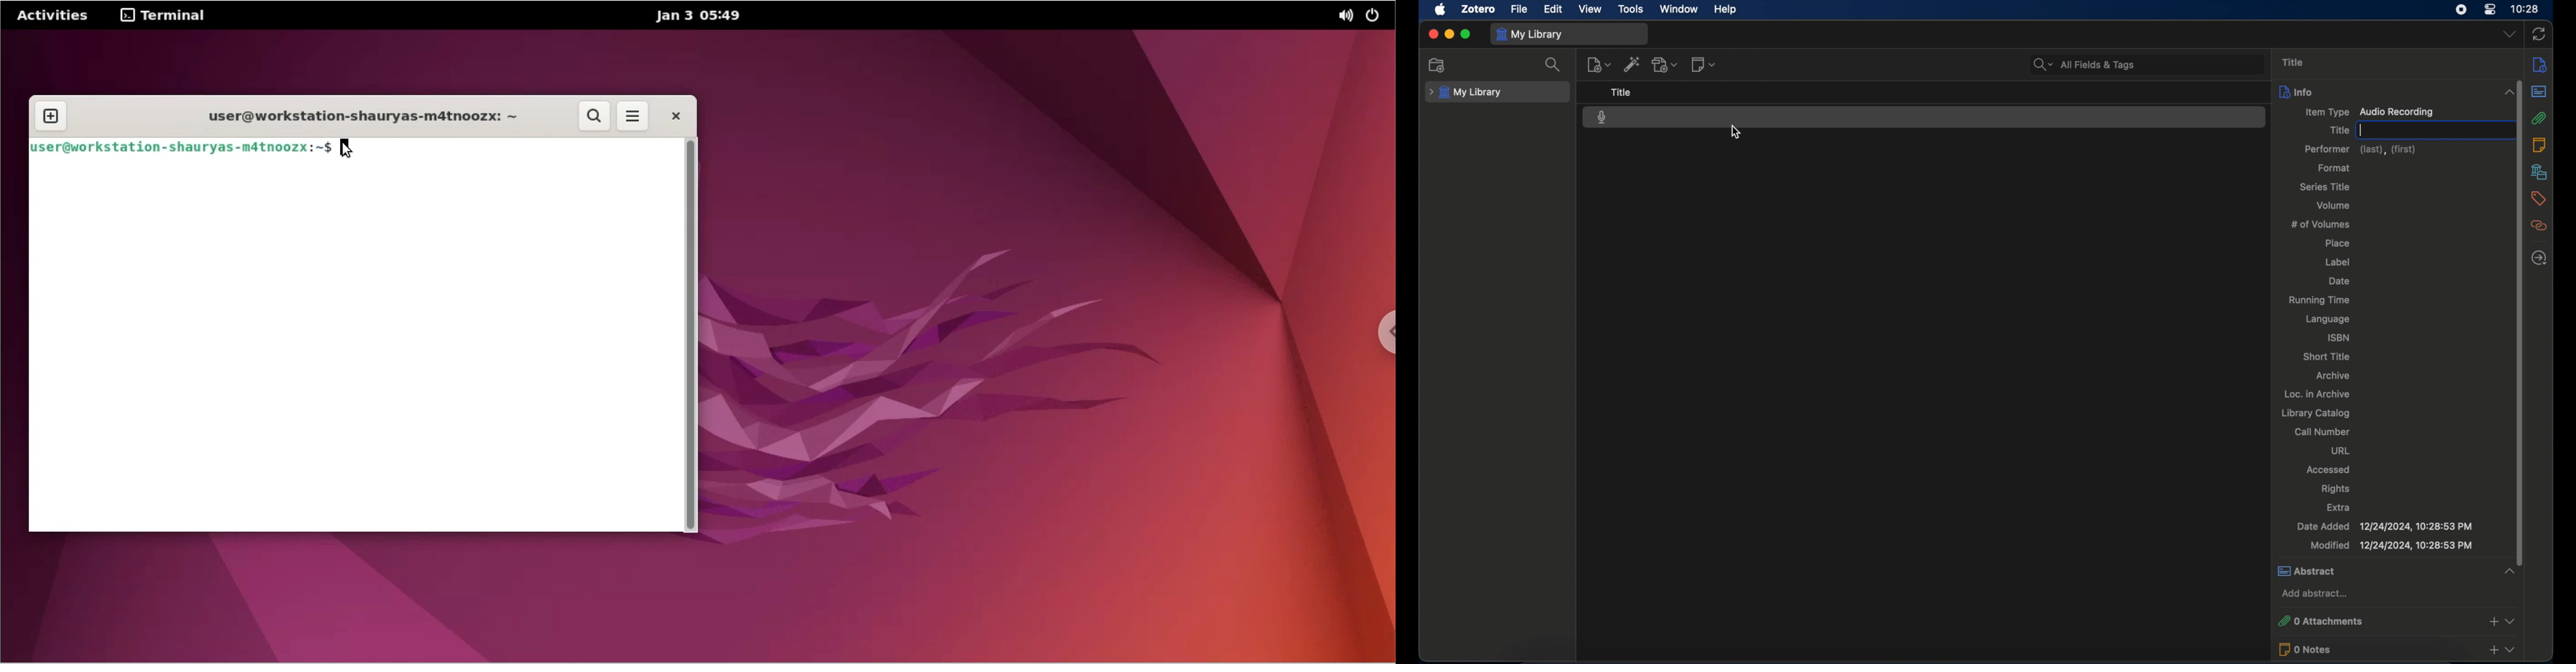 This screenshot has width=2576, height=672. Describe the element at coordinates (2361, 149) in the screenshot. I see `performer` at that location.